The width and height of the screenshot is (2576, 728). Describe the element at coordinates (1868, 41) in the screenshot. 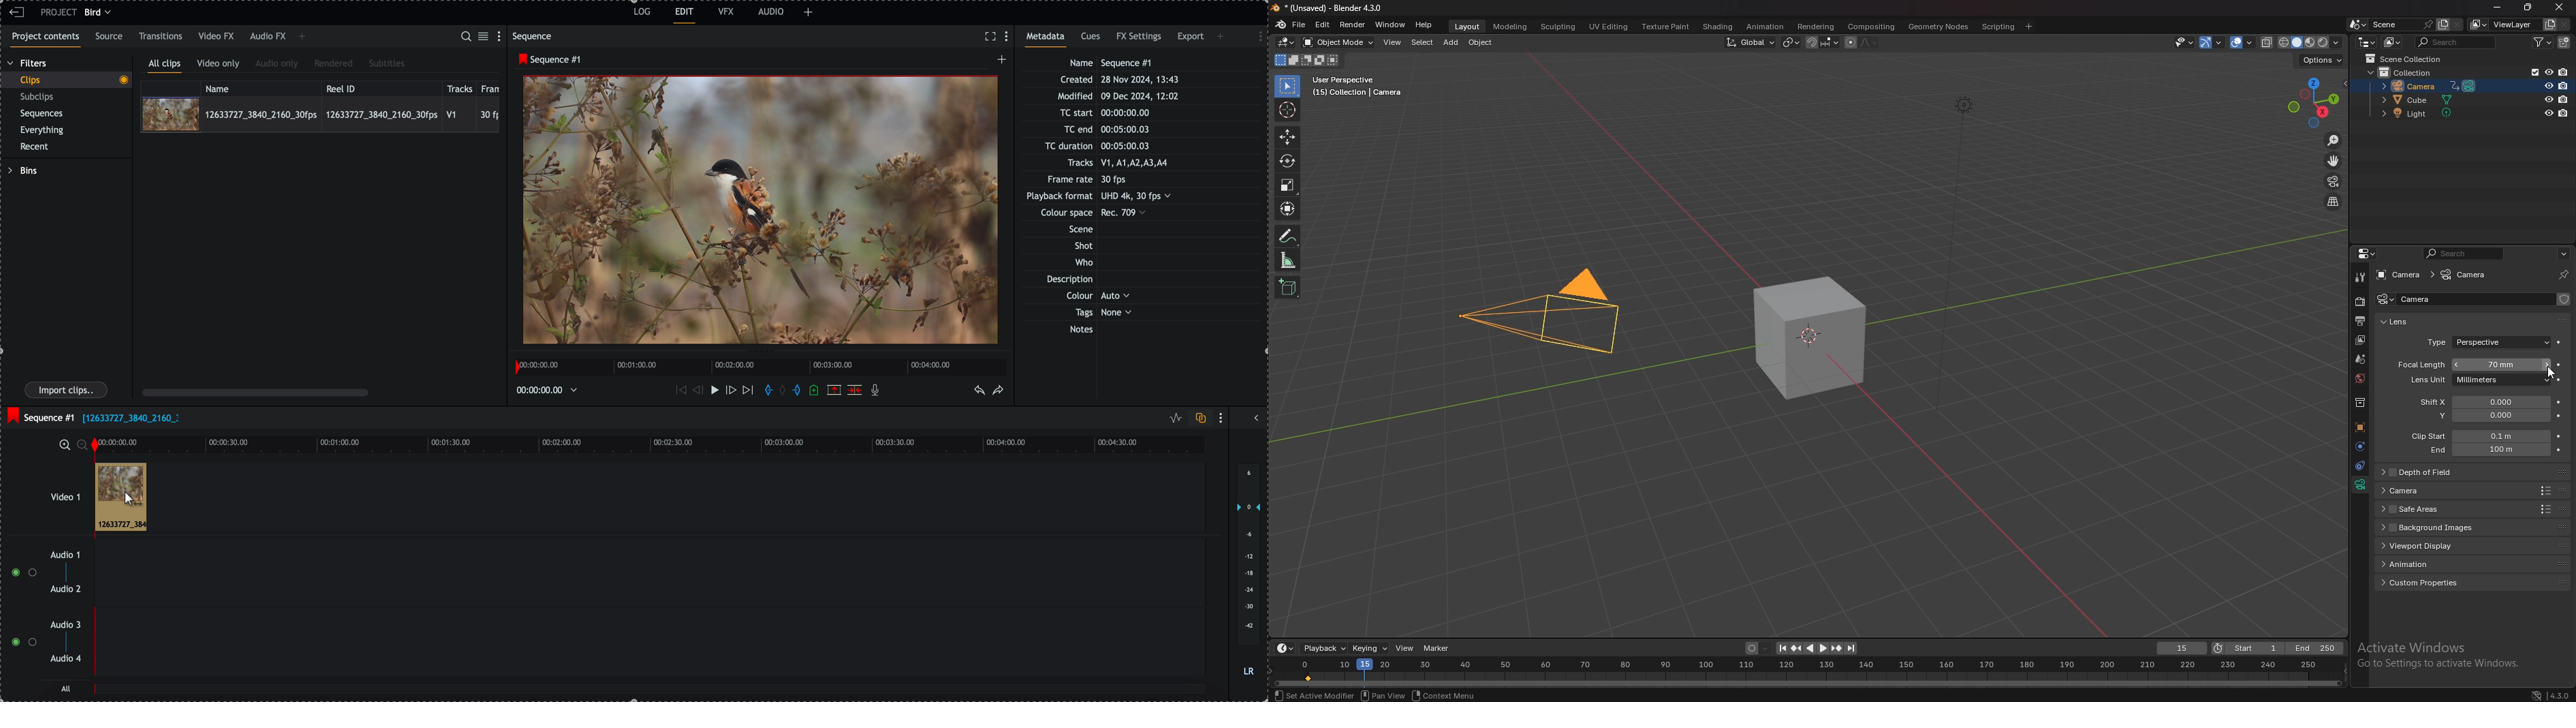

I see `proportional editing falloff` at that location.